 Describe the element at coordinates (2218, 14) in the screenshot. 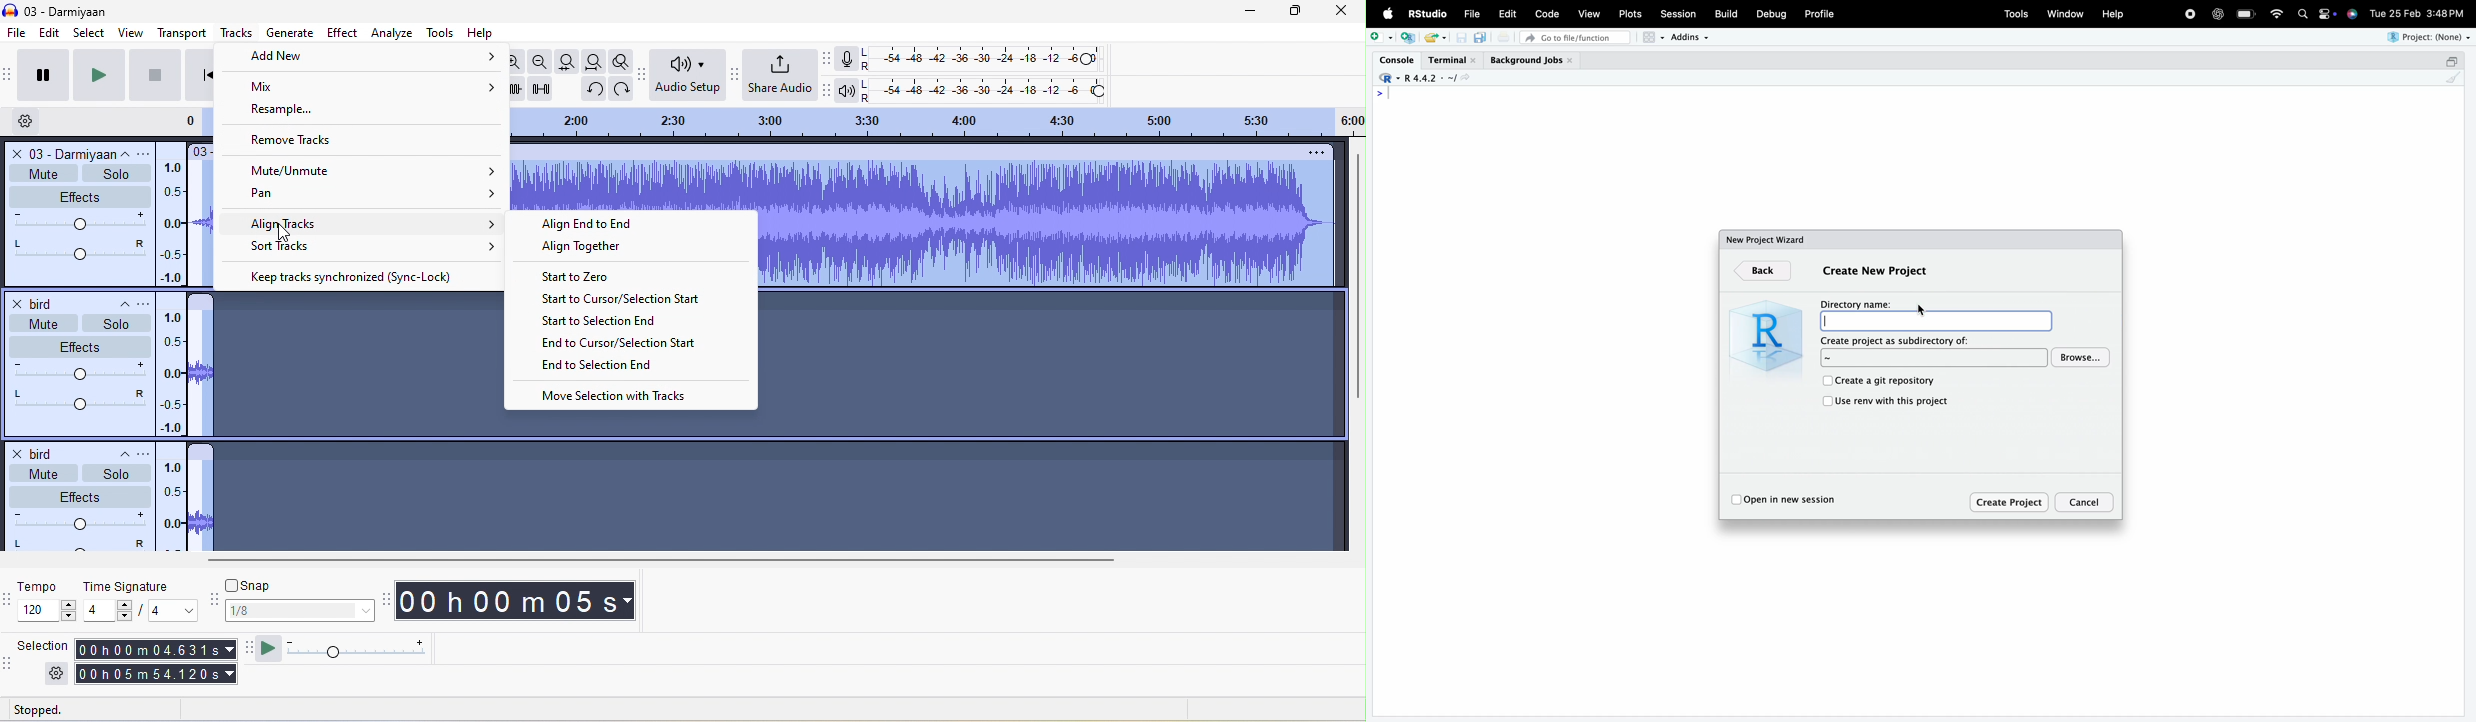

I see `open AI` at that location.